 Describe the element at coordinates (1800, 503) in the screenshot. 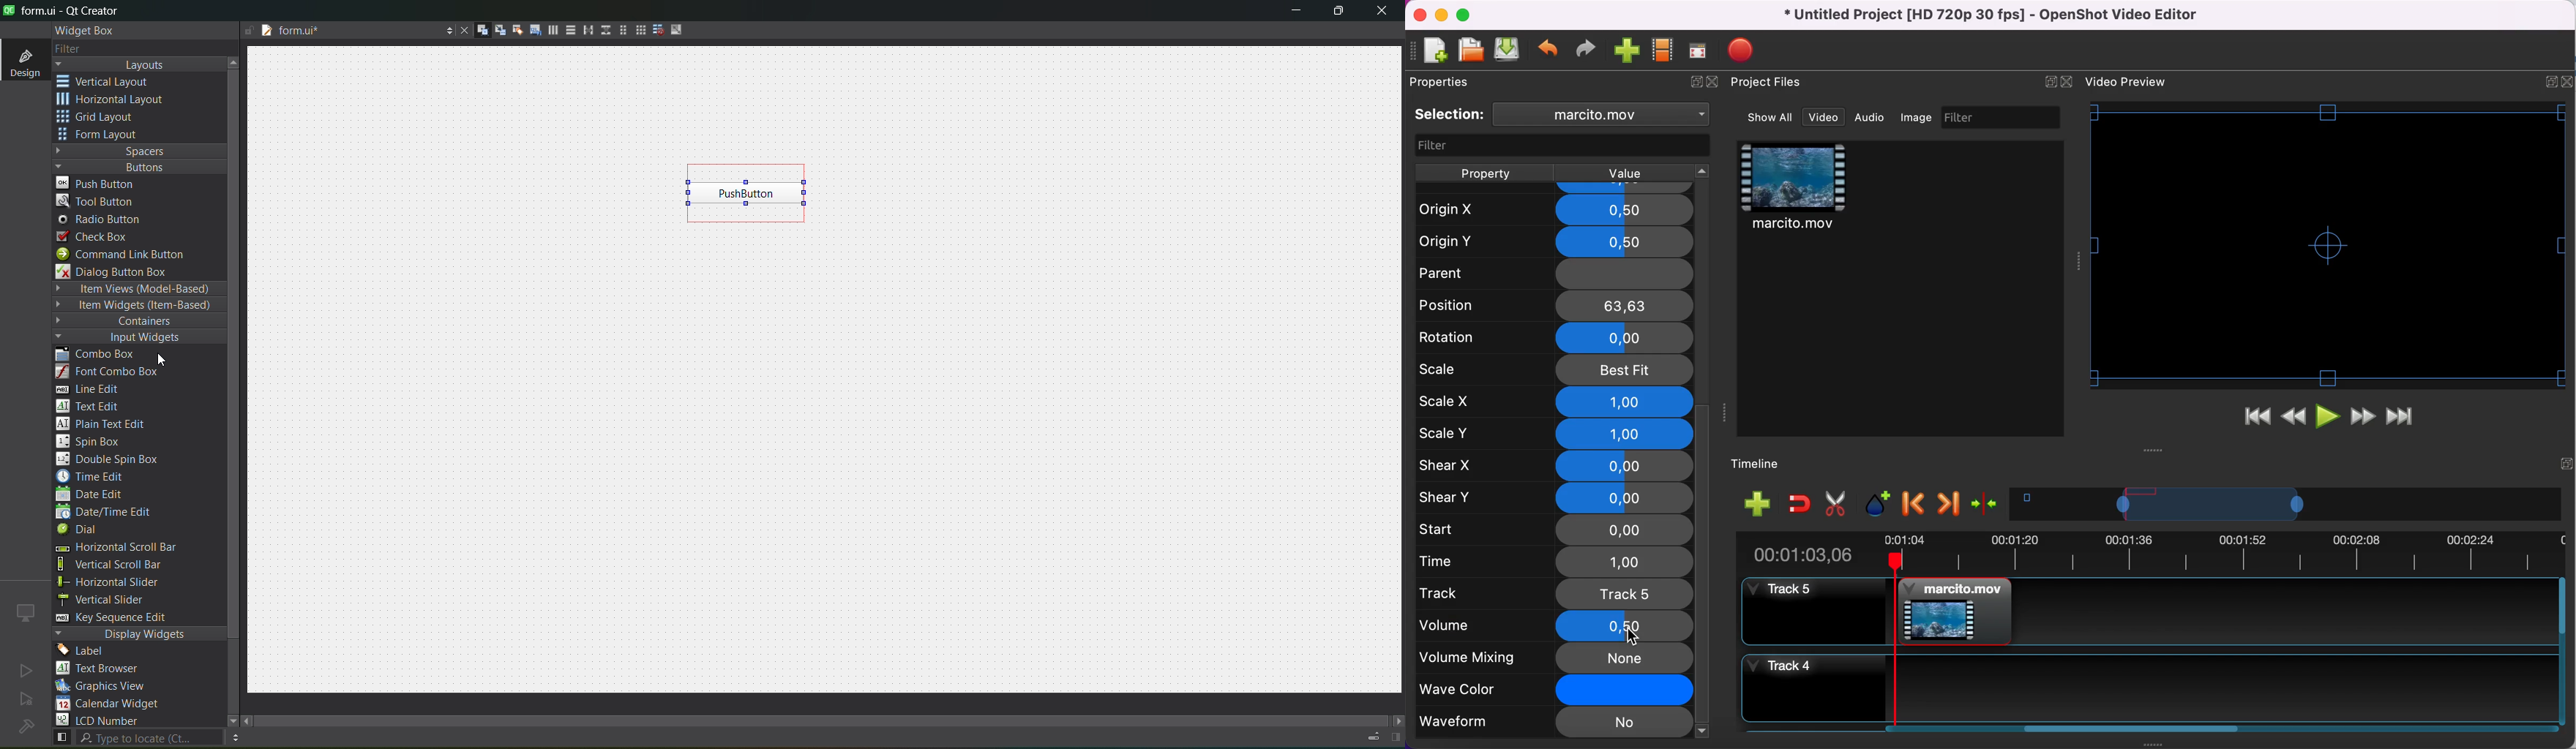

I see `enable snapping` at that location.